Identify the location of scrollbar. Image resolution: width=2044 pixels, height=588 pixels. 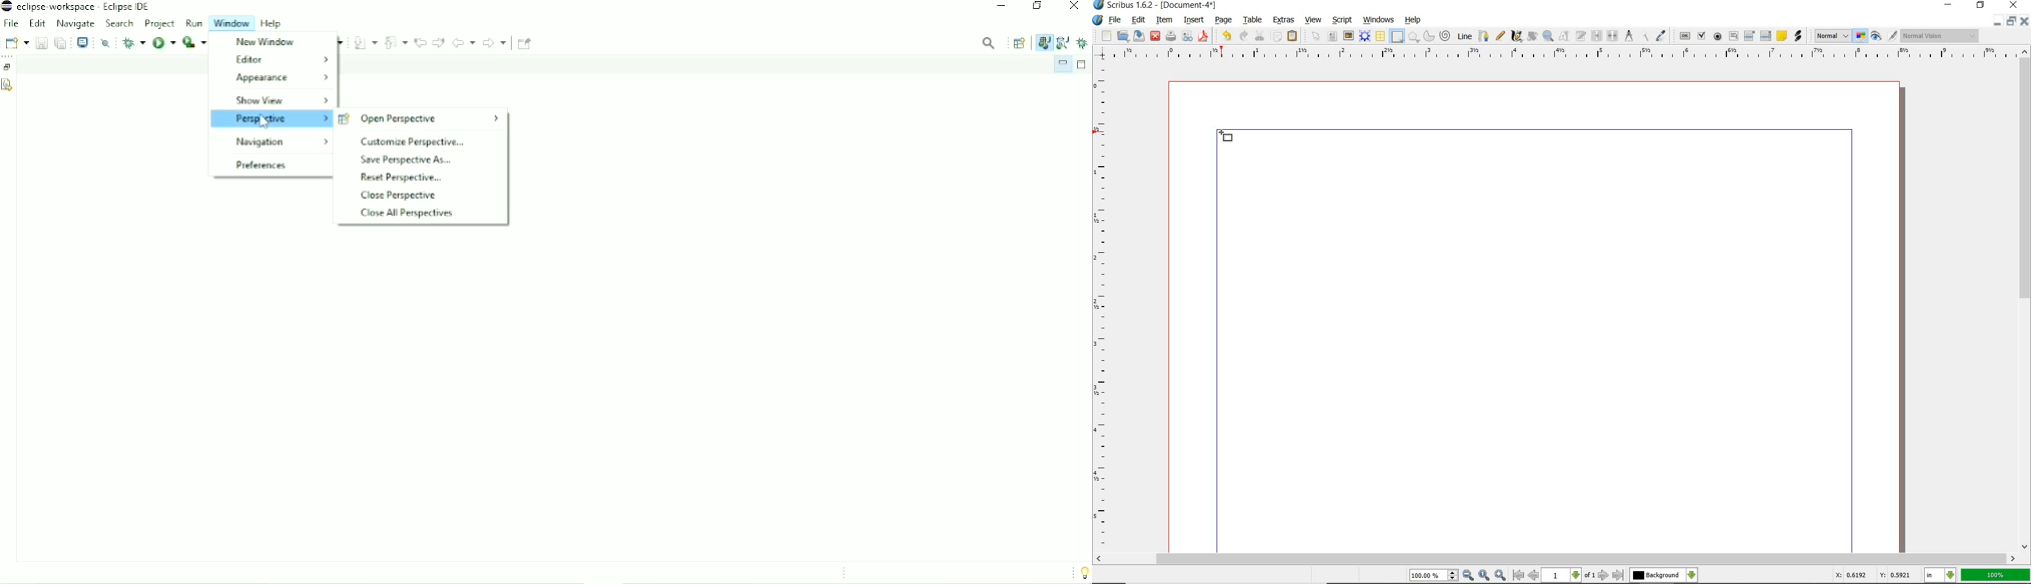
(2025, 299).